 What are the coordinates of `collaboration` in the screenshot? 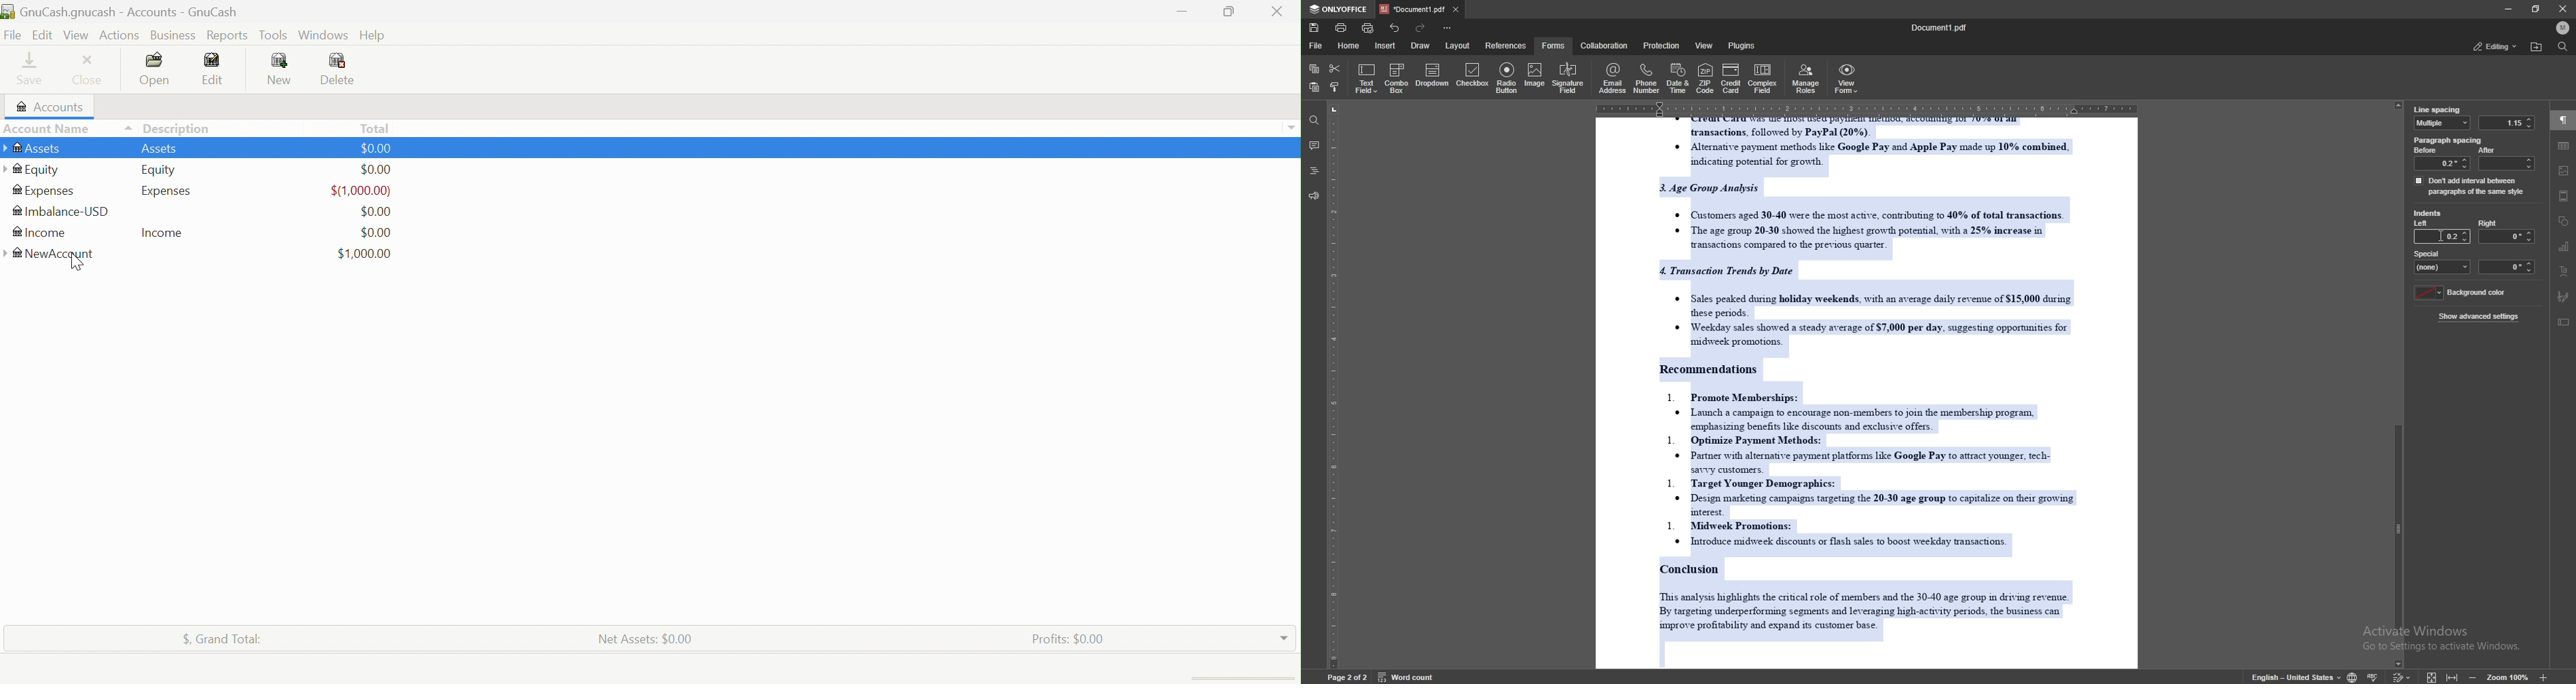 It's located at (1605, 46).